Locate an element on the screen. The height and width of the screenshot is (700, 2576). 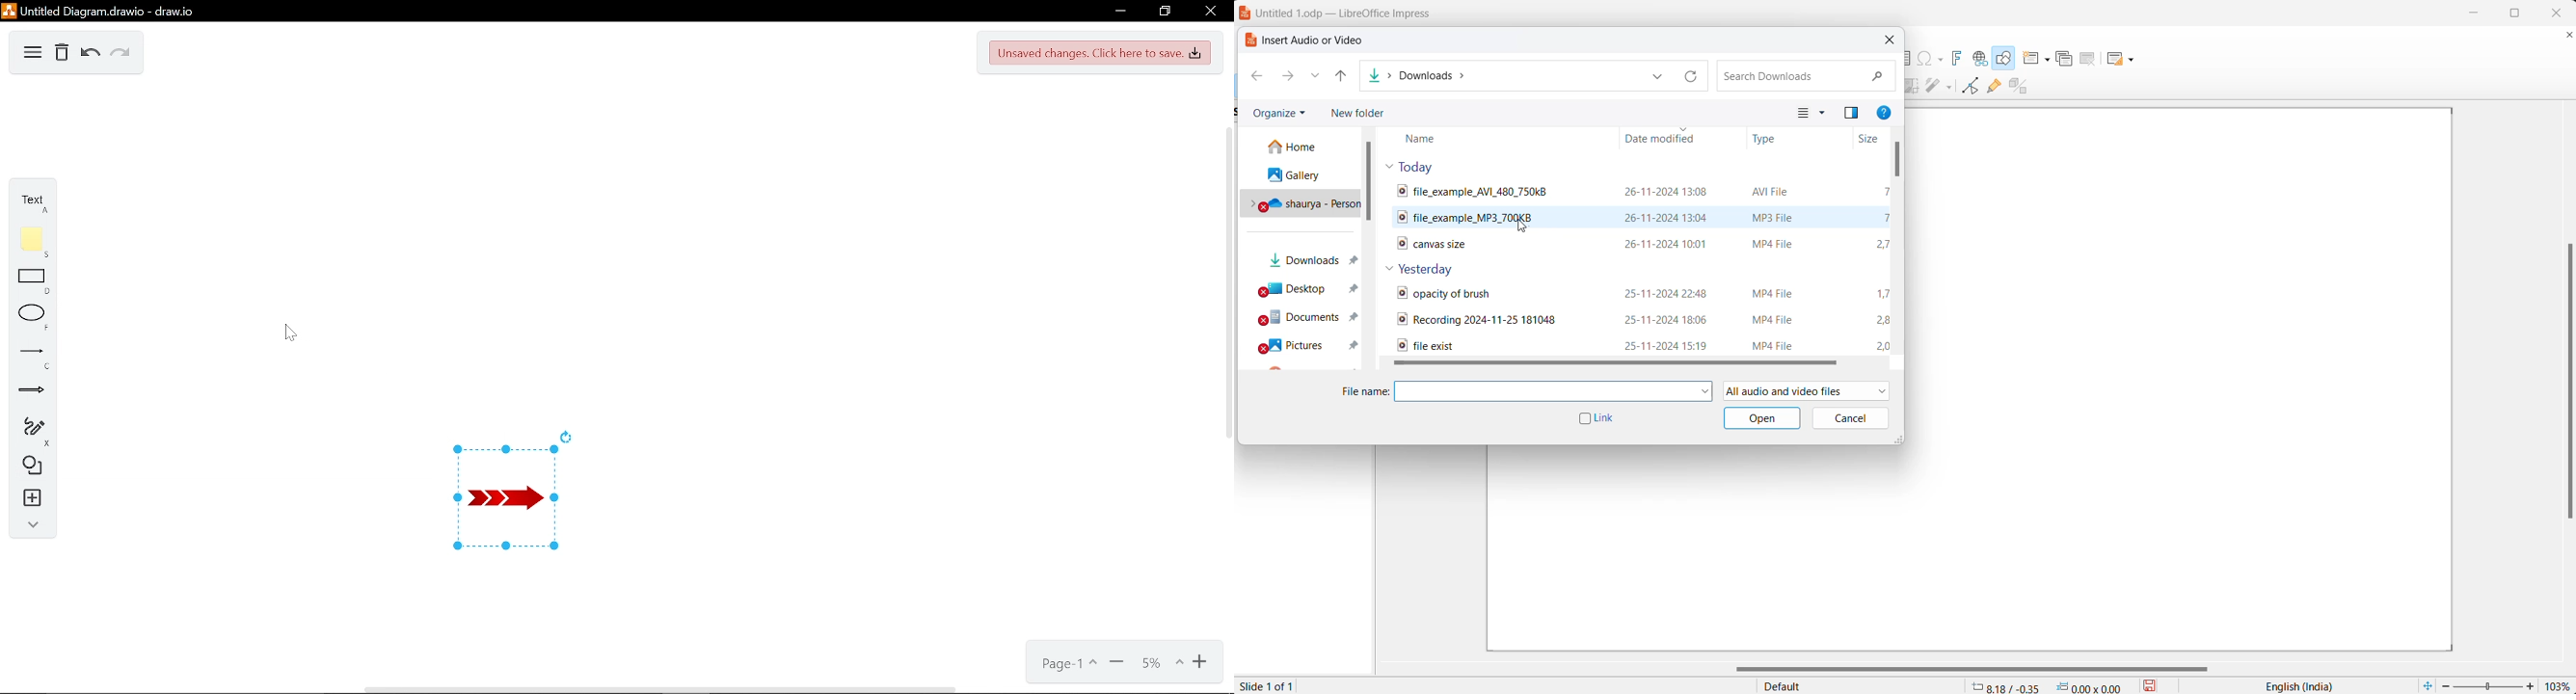
Restore down is located at coordinates (1165, 11).